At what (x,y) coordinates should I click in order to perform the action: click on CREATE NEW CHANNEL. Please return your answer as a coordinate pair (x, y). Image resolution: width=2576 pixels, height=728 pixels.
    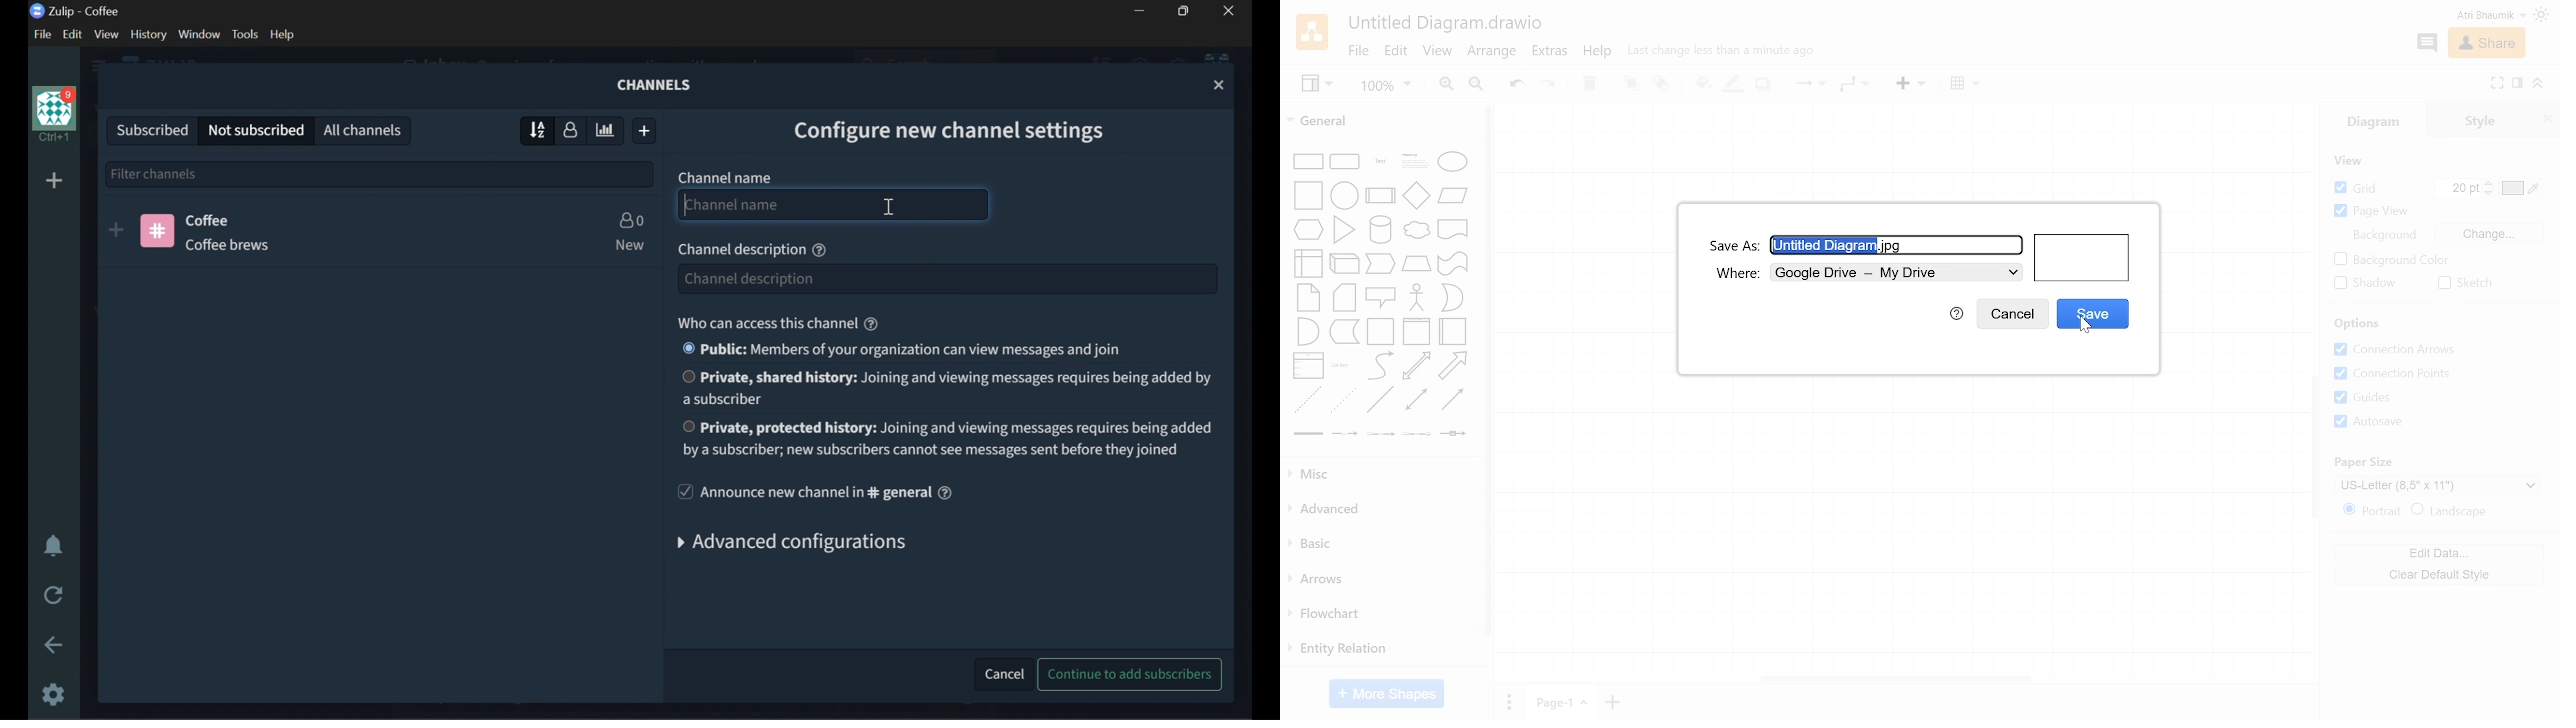
    Looking at the image, I should click on (647, 131).